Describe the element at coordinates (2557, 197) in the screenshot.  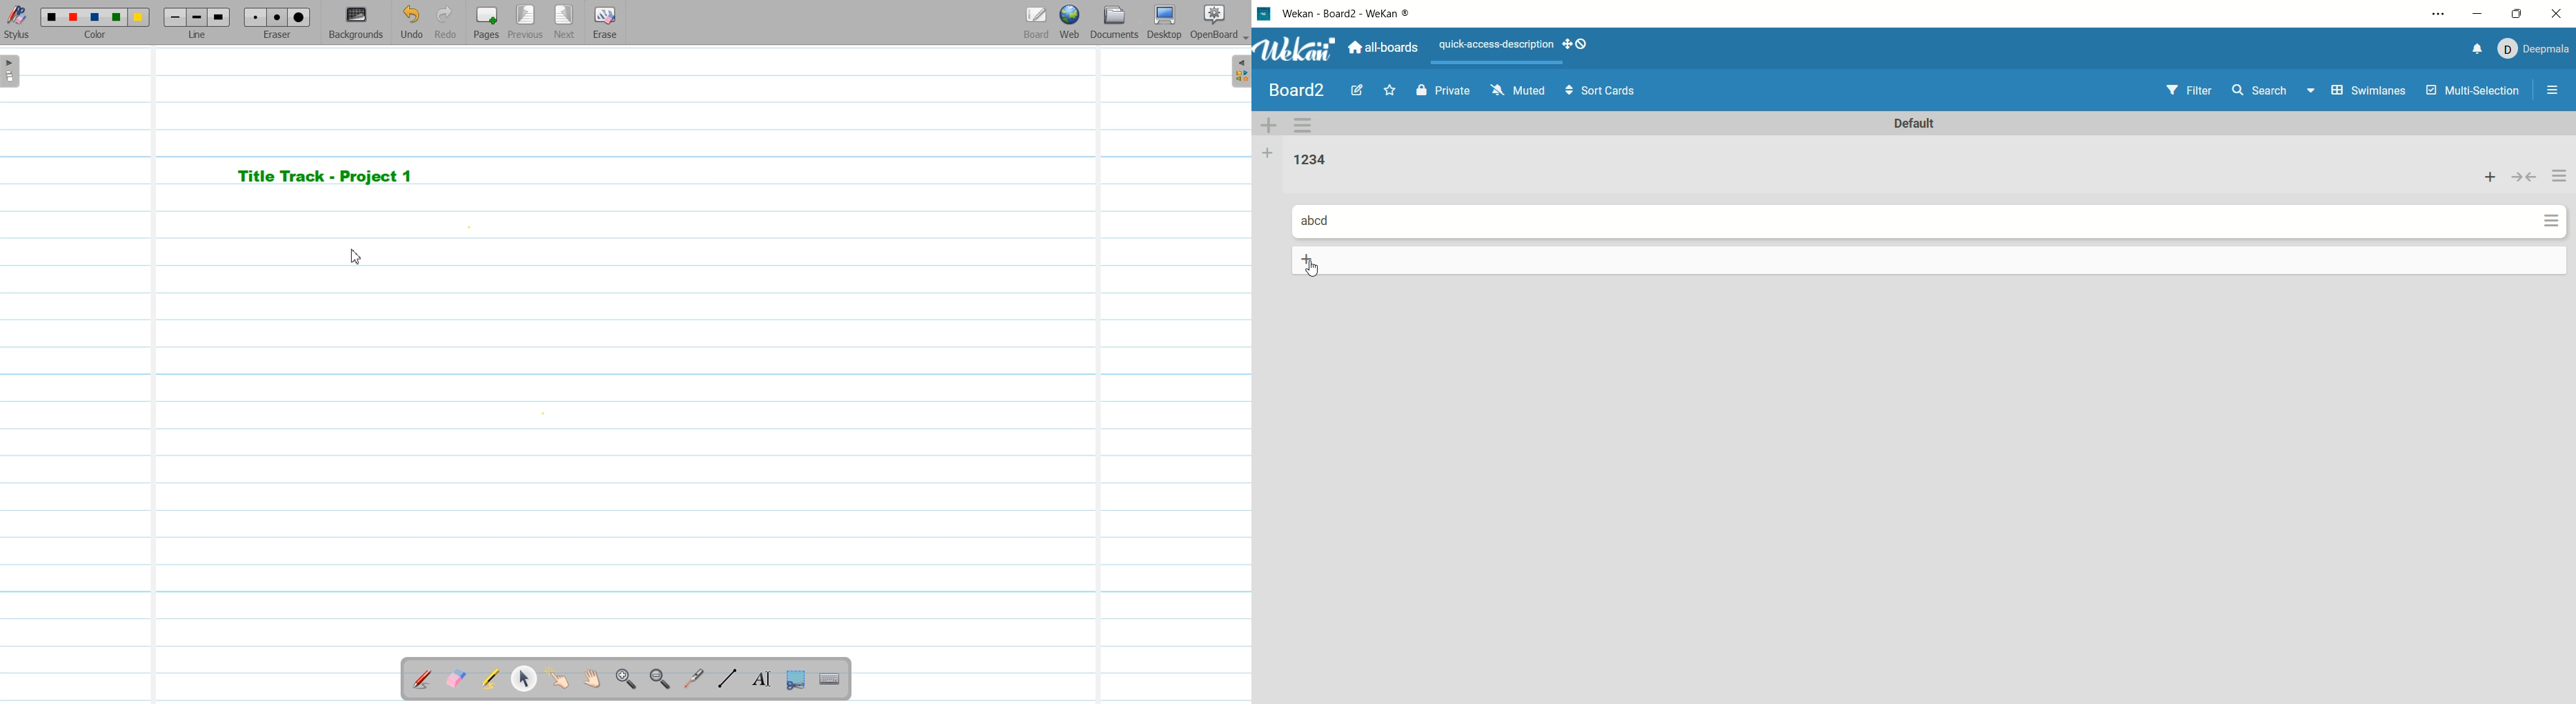
I see `actions` at that location.